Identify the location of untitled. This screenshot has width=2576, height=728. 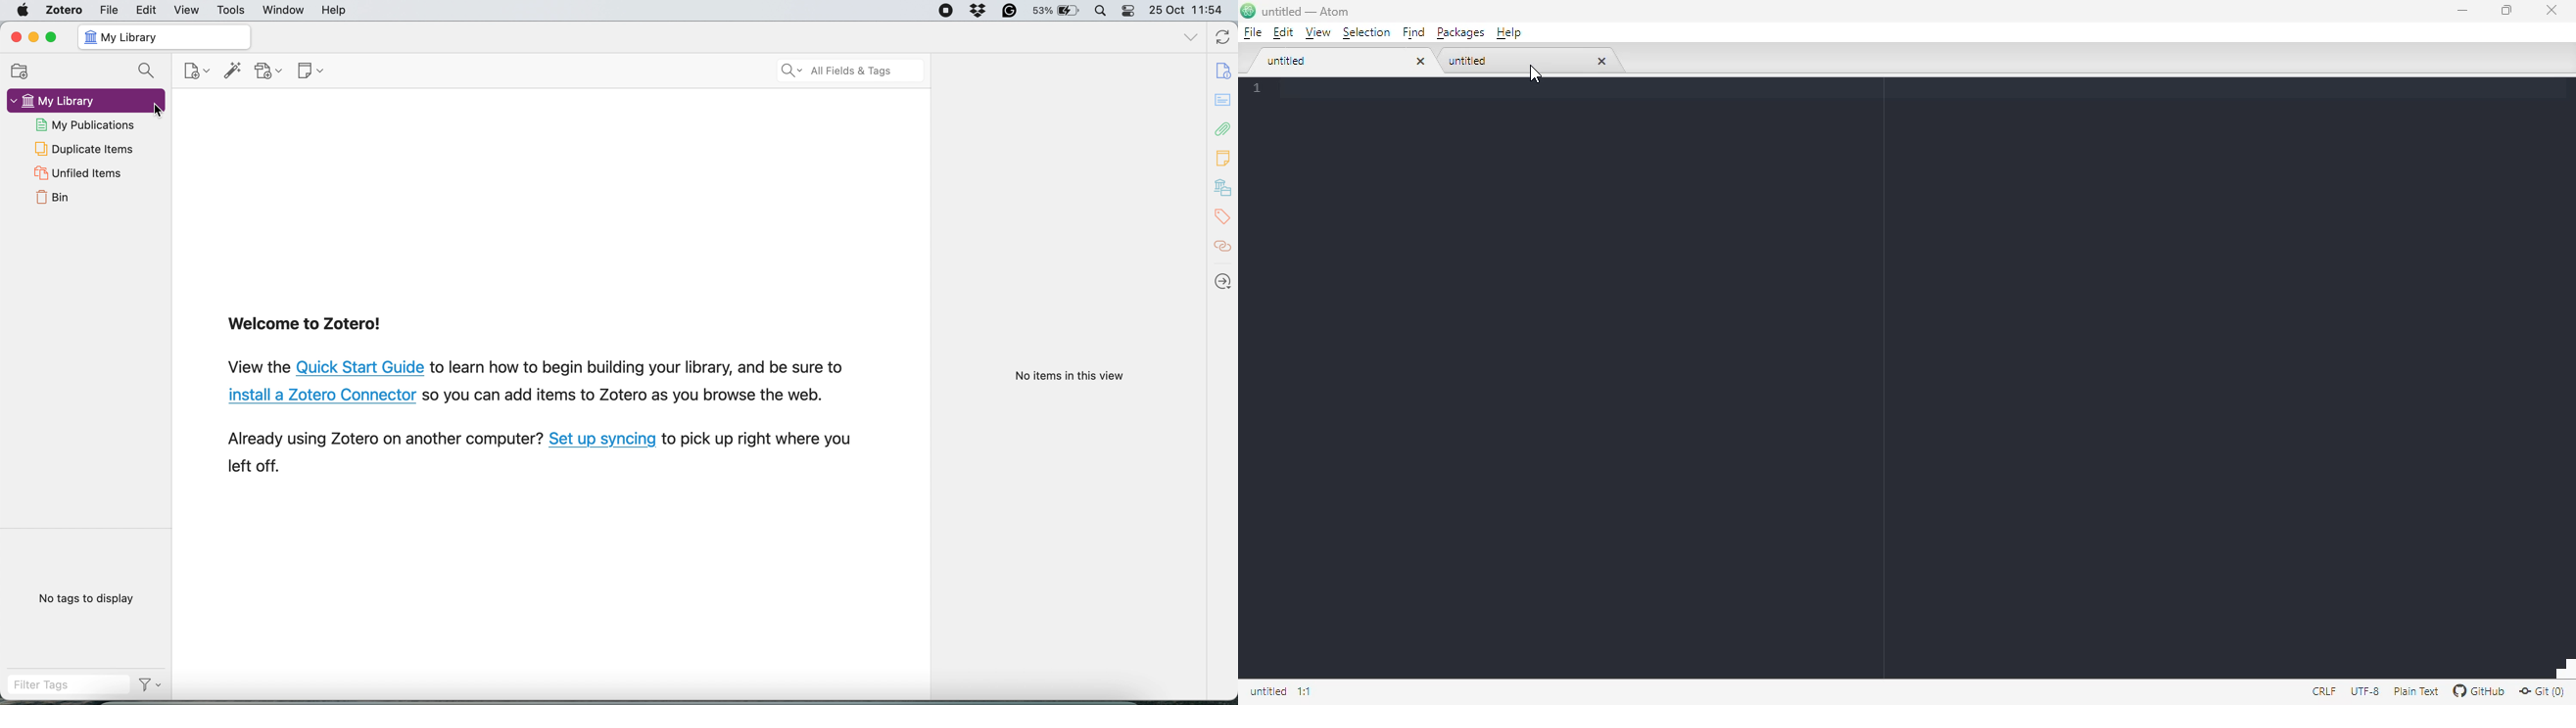
(1289, 62).